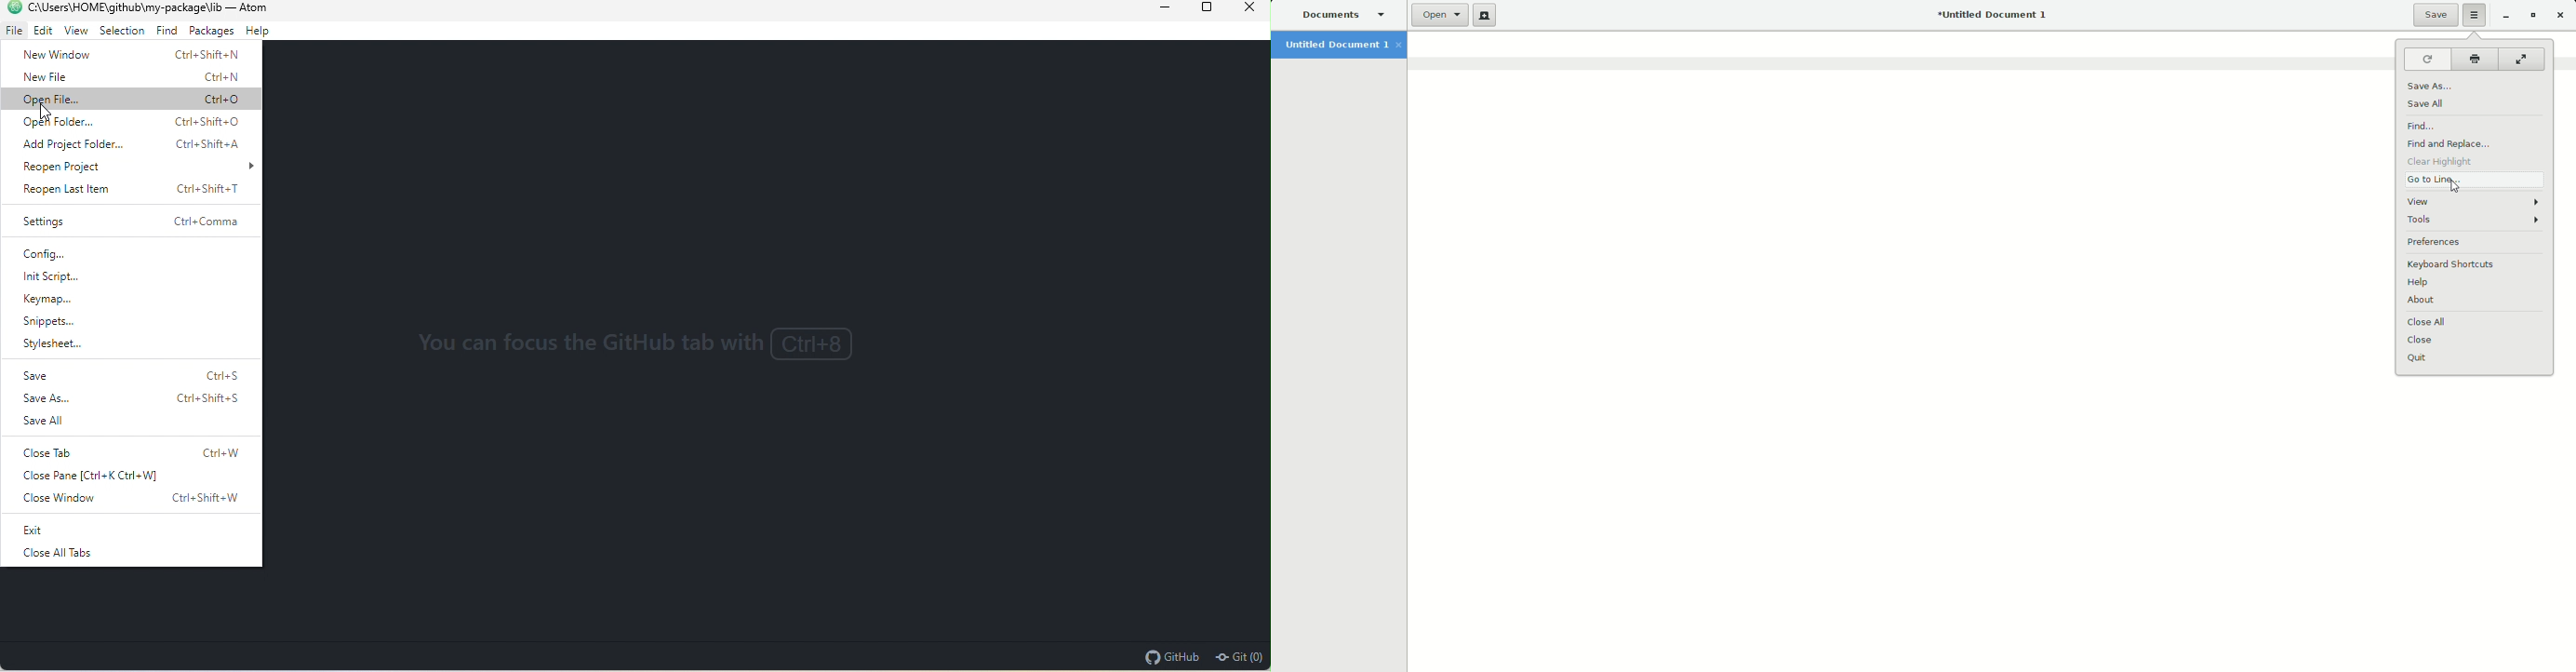 The height and width of the screenshot is (672, 2576). What do you see at coordinates (2424, 127) in the screenshot?
I see `Find` at bounding box center [2424, 127].